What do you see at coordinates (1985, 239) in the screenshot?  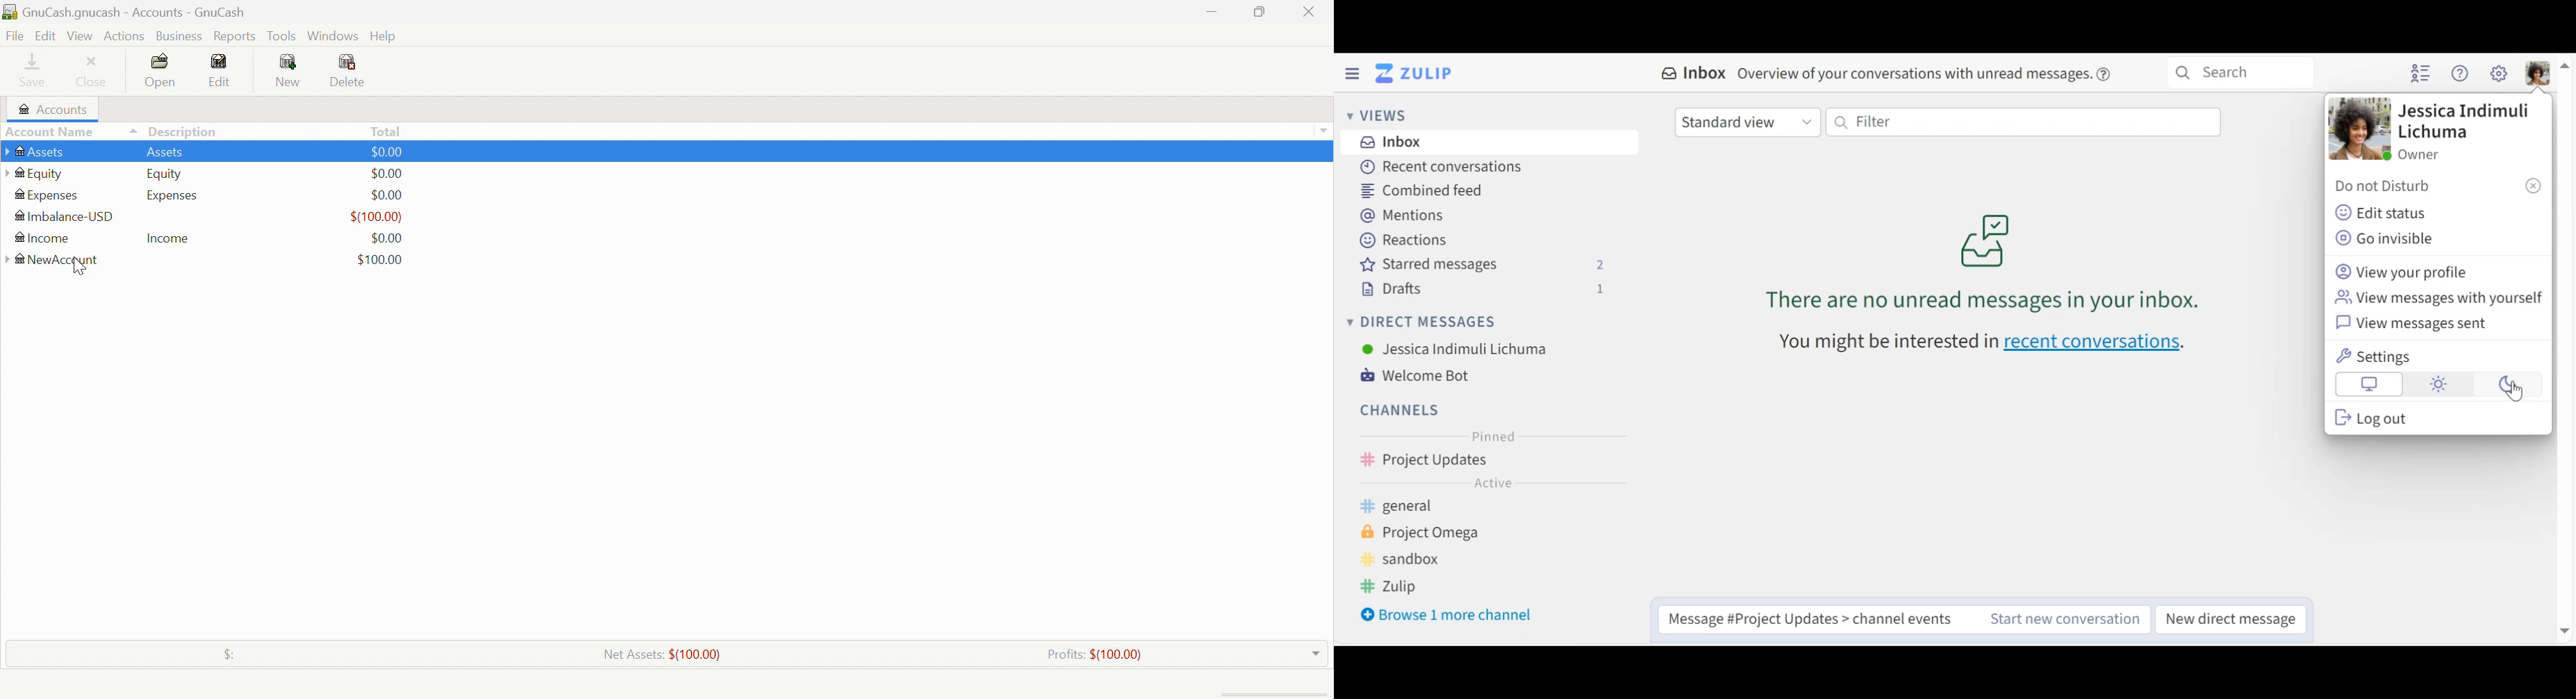 I see `inbox logo` at bounding box center [1985, 239].